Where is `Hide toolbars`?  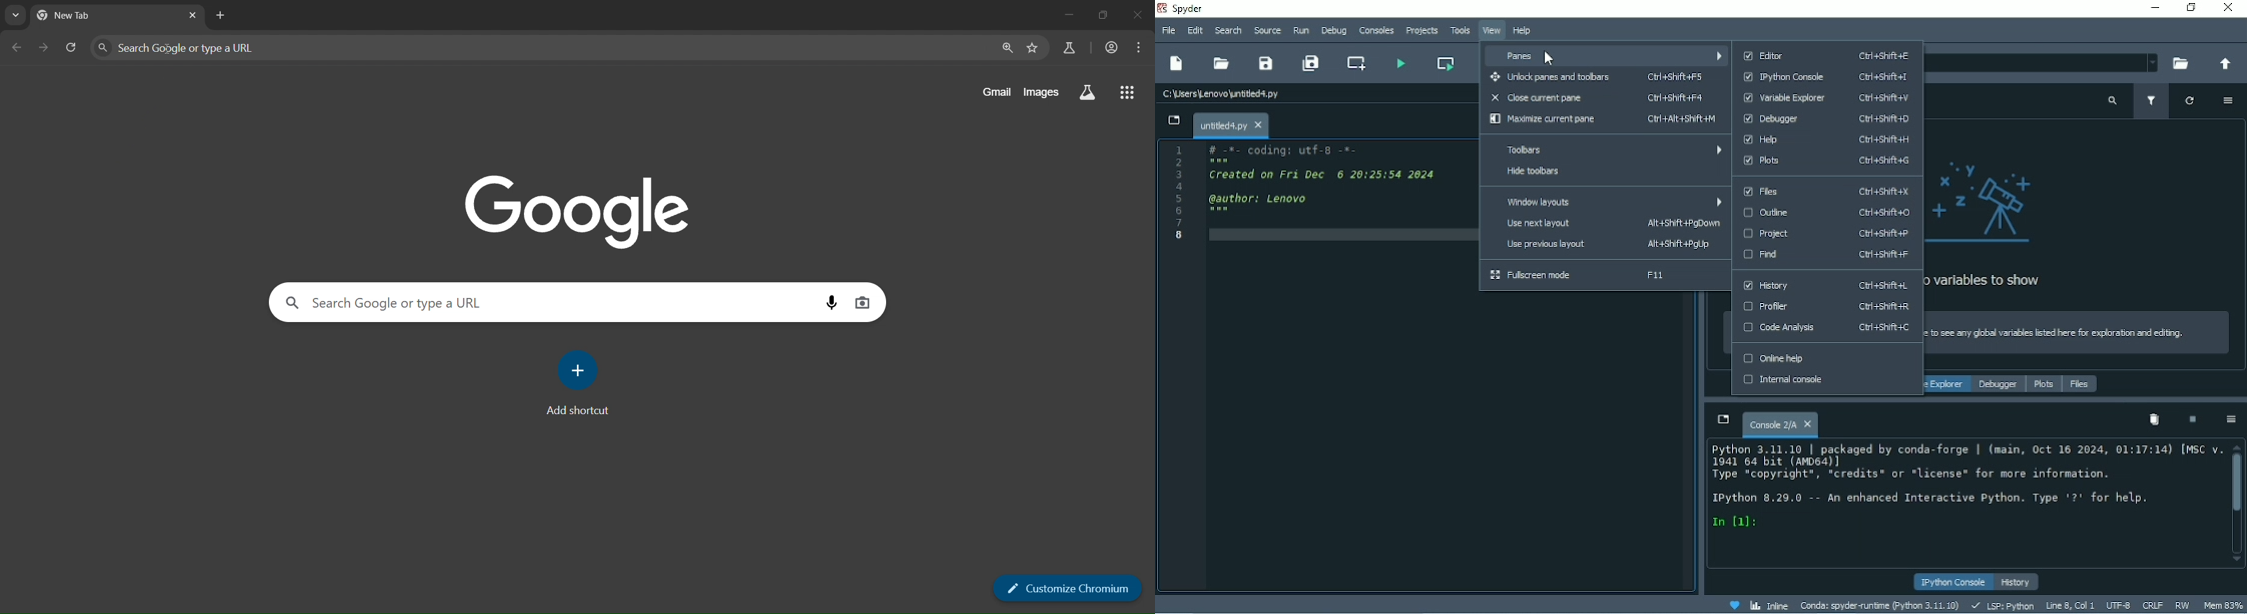 Hide toolbars is located at coordinates (1603, 174).